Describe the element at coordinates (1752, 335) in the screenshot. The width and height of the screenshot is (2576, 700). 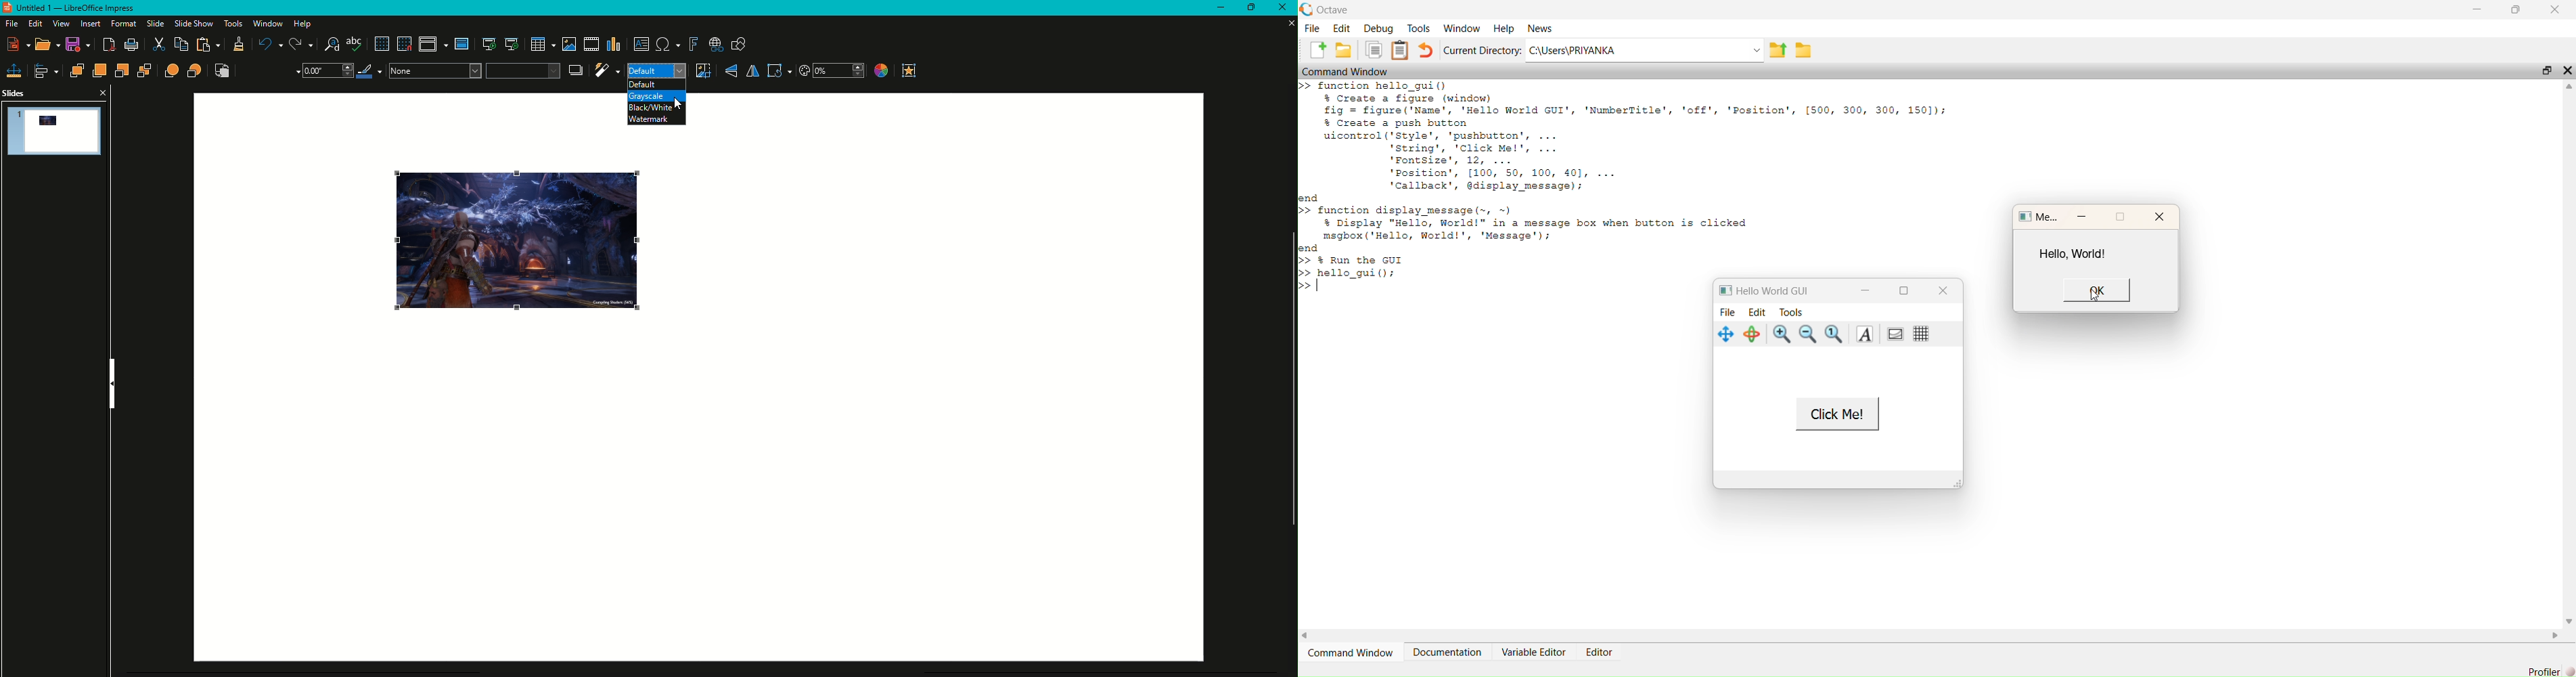
I see `rotate` at that location.